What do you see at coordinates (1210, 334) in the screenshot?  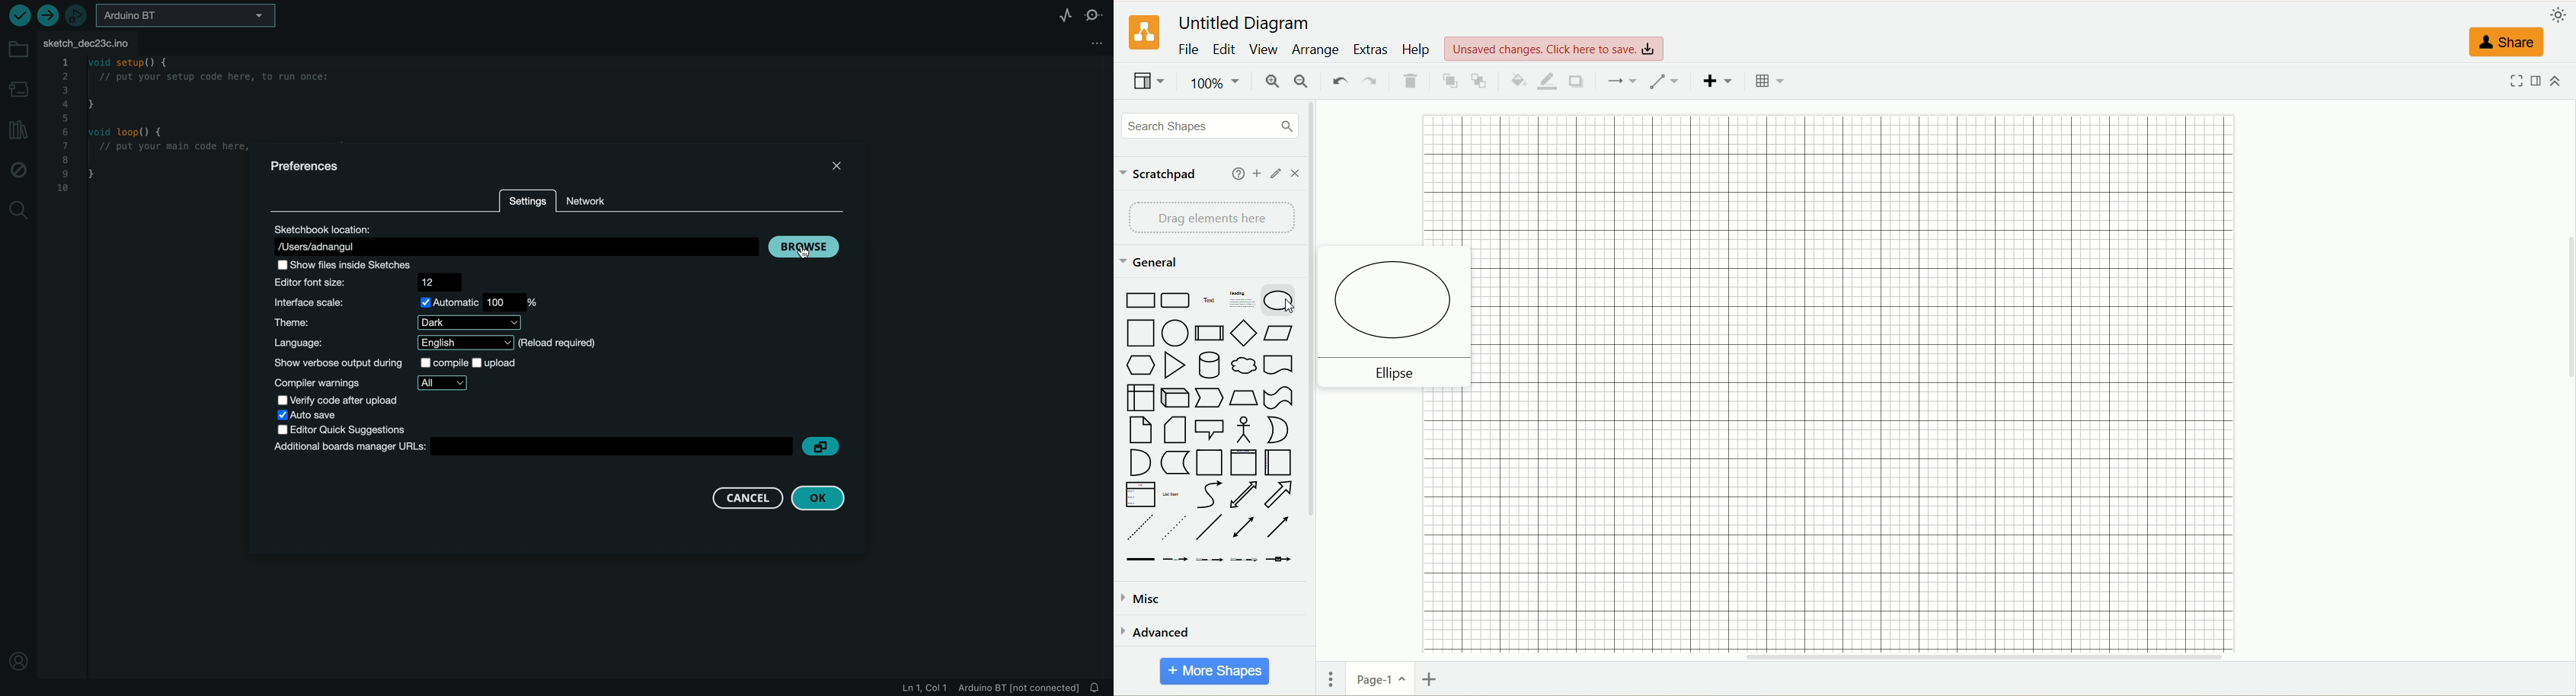 I see `process` at bounding box center [1210, 334].